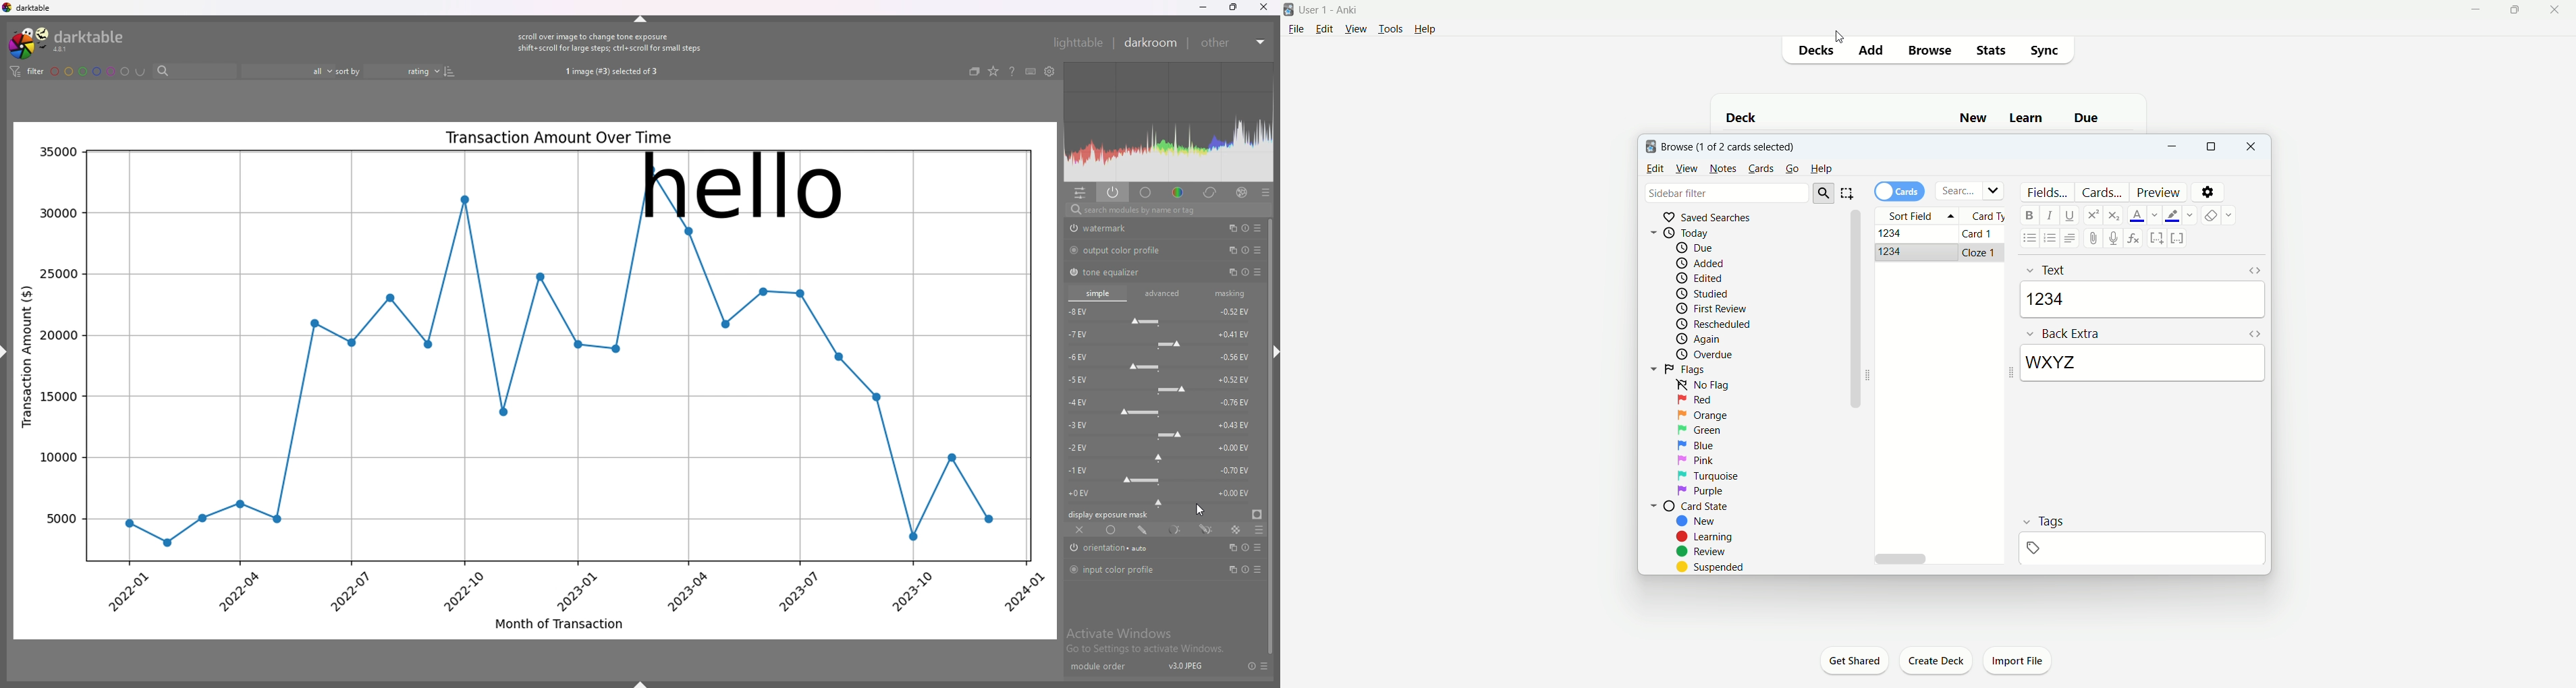 This screenshot has width=2576, height=700. Describe the element at coordinates (1657, 167) in the screenshot. I see `edit` at that location.